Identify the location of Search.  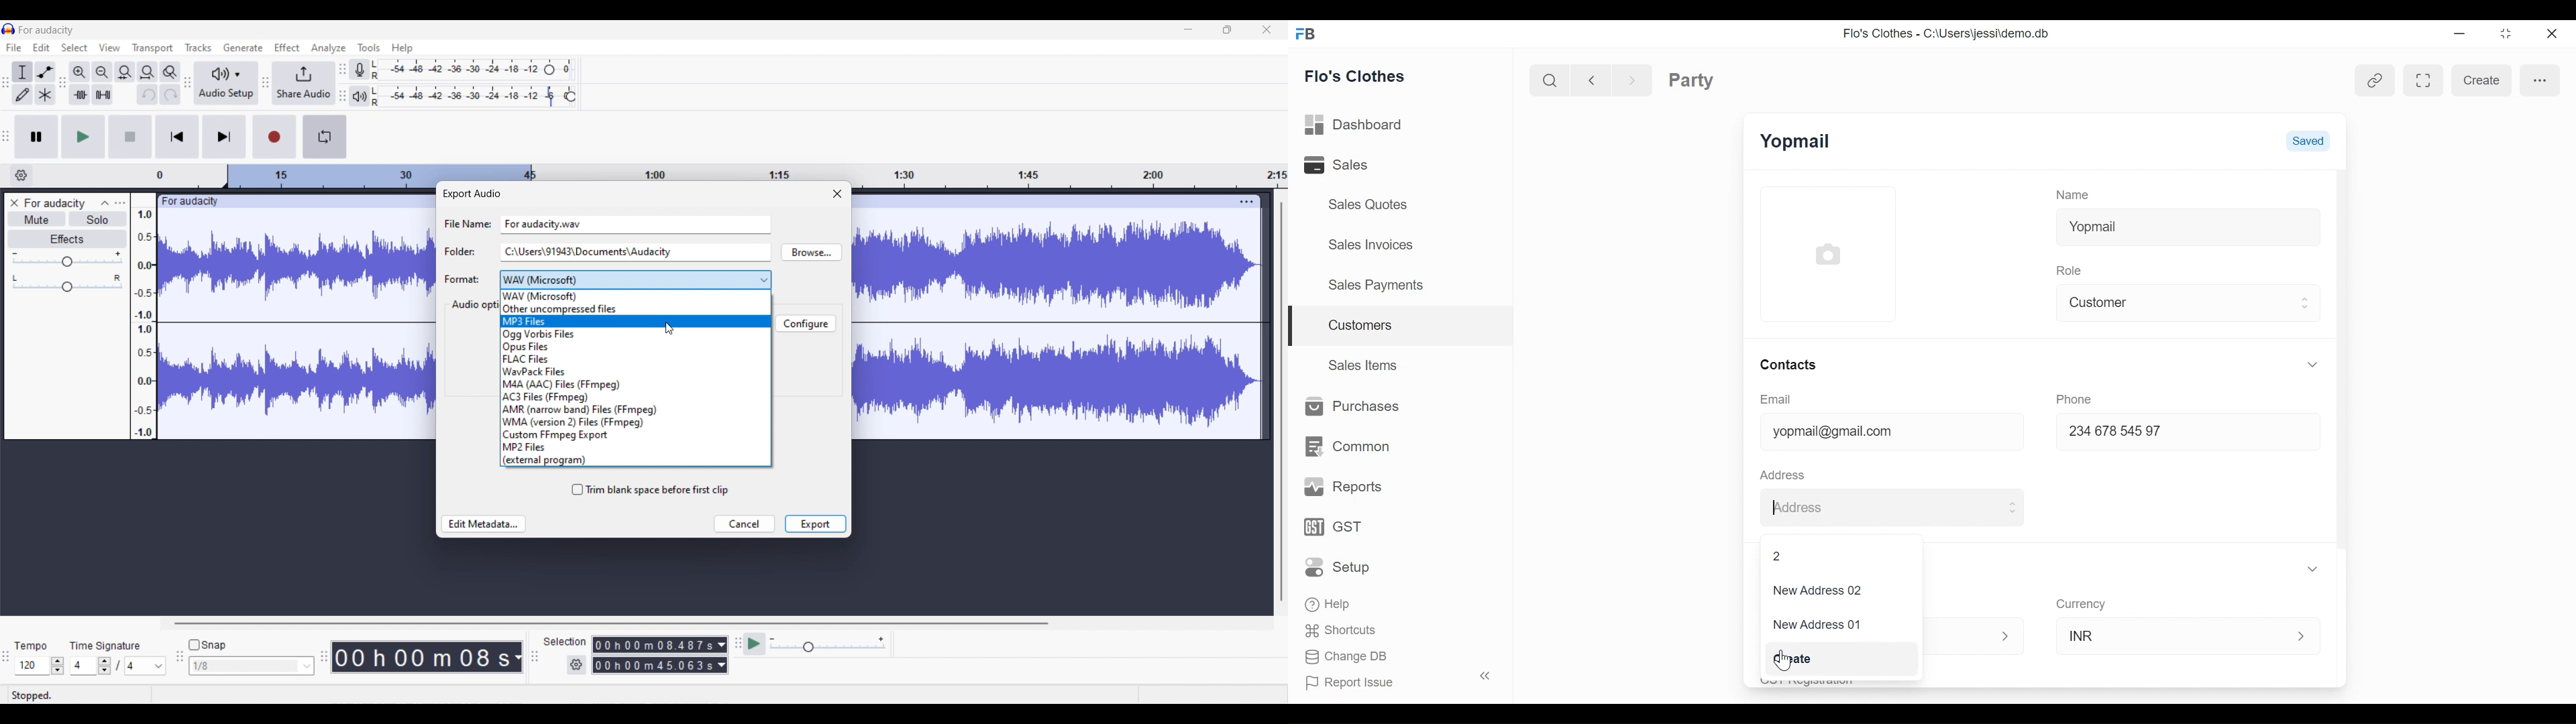
(1552, 80).